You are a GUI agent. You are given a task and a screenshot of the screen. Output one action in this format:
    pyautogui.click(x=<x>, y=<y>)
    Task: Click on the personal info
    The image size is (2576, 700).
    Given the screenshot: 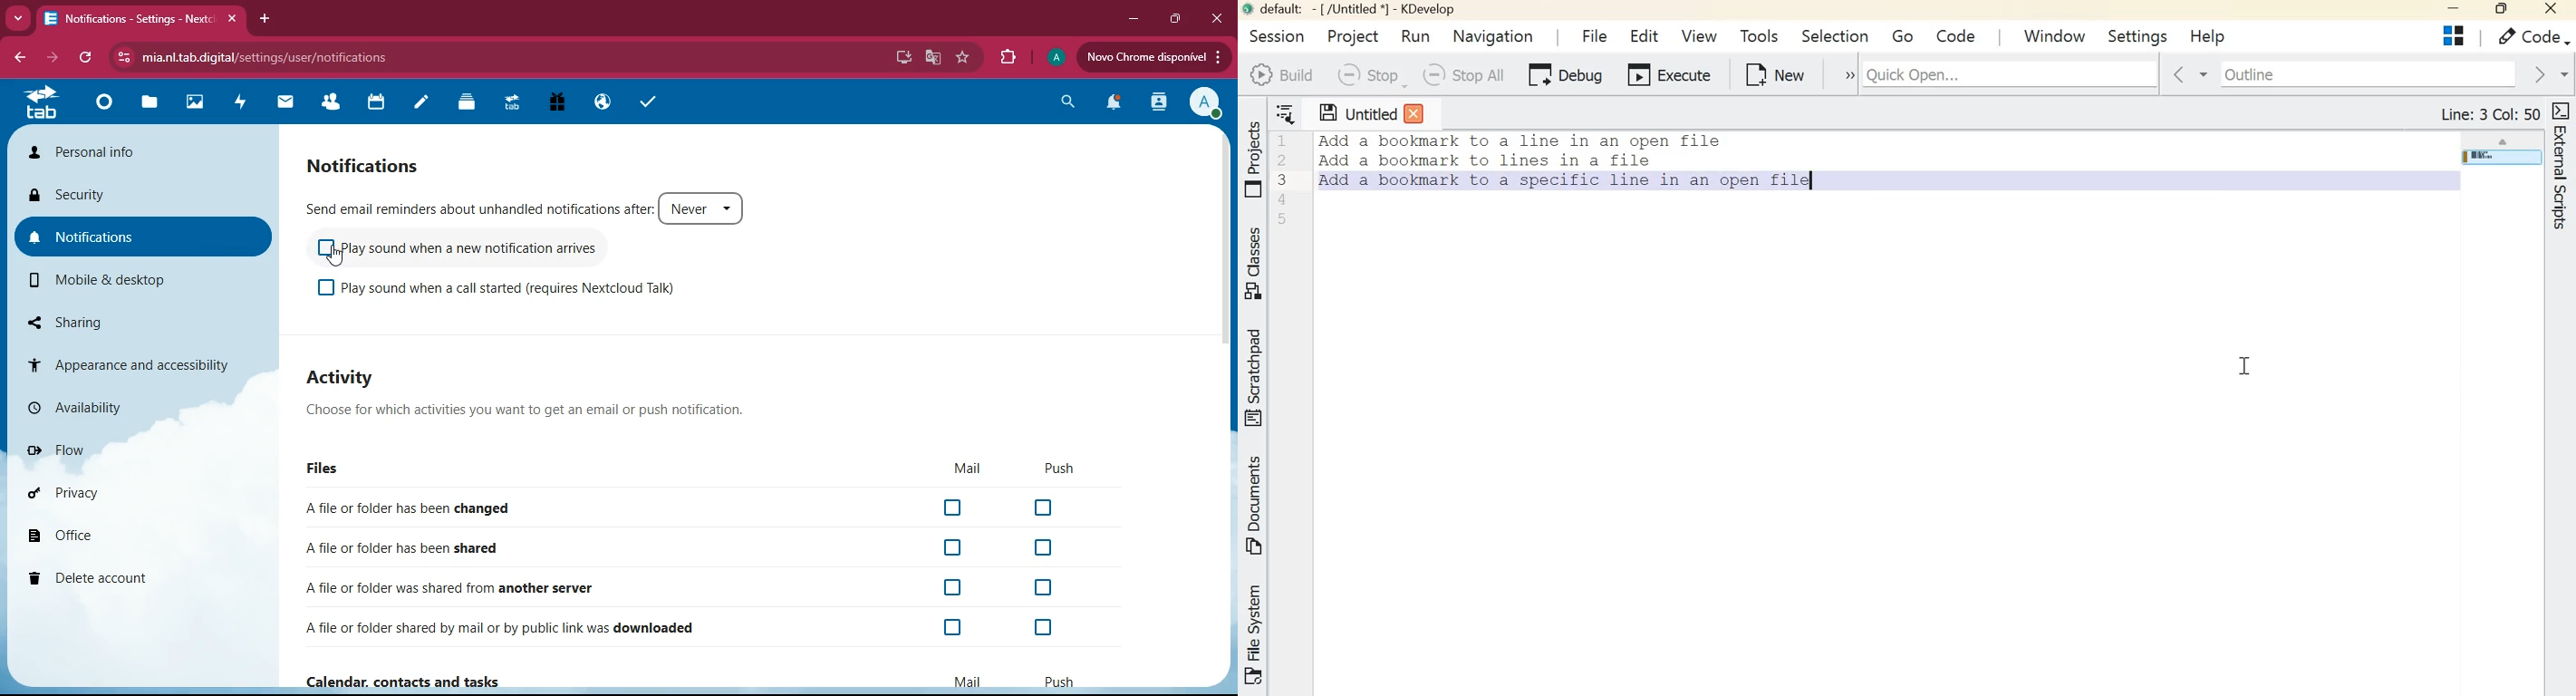 What is the action you would take?
    pyautogui.click(x=146, y=150)
    